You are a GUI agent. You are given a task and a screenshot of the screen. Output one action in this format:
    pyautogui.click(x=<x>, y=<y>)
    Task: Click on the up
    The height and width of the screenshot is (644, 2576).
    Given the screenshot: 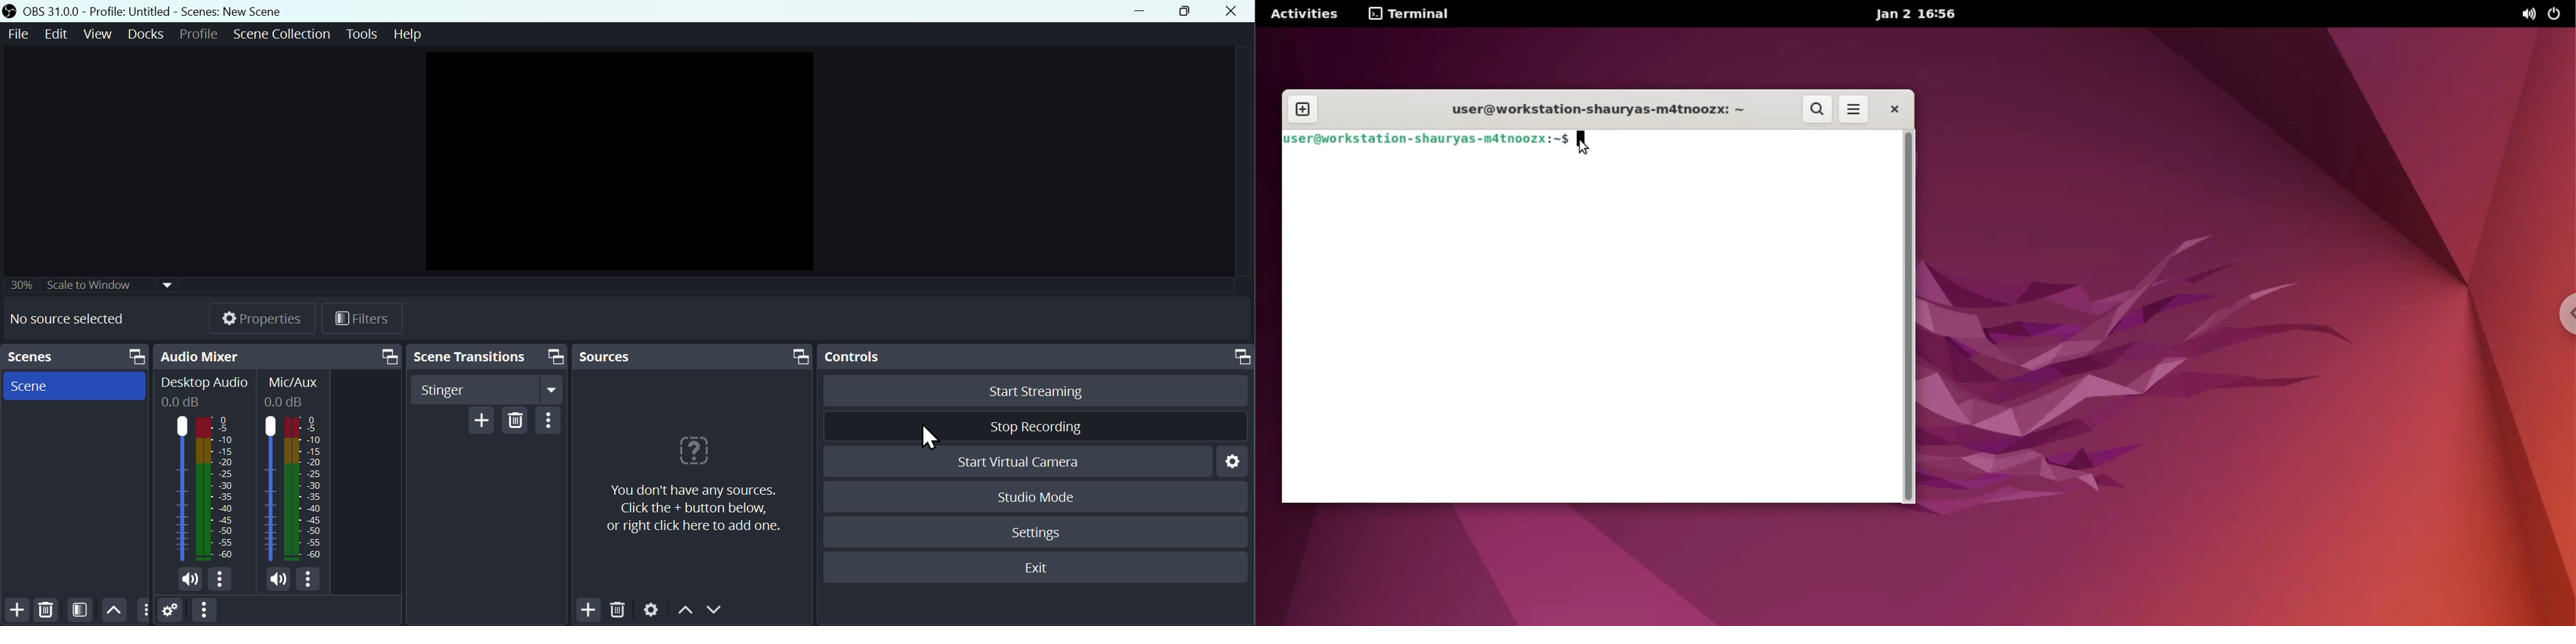 What is the action you would take?
    pyautogui.click(x=684, y=611)
    